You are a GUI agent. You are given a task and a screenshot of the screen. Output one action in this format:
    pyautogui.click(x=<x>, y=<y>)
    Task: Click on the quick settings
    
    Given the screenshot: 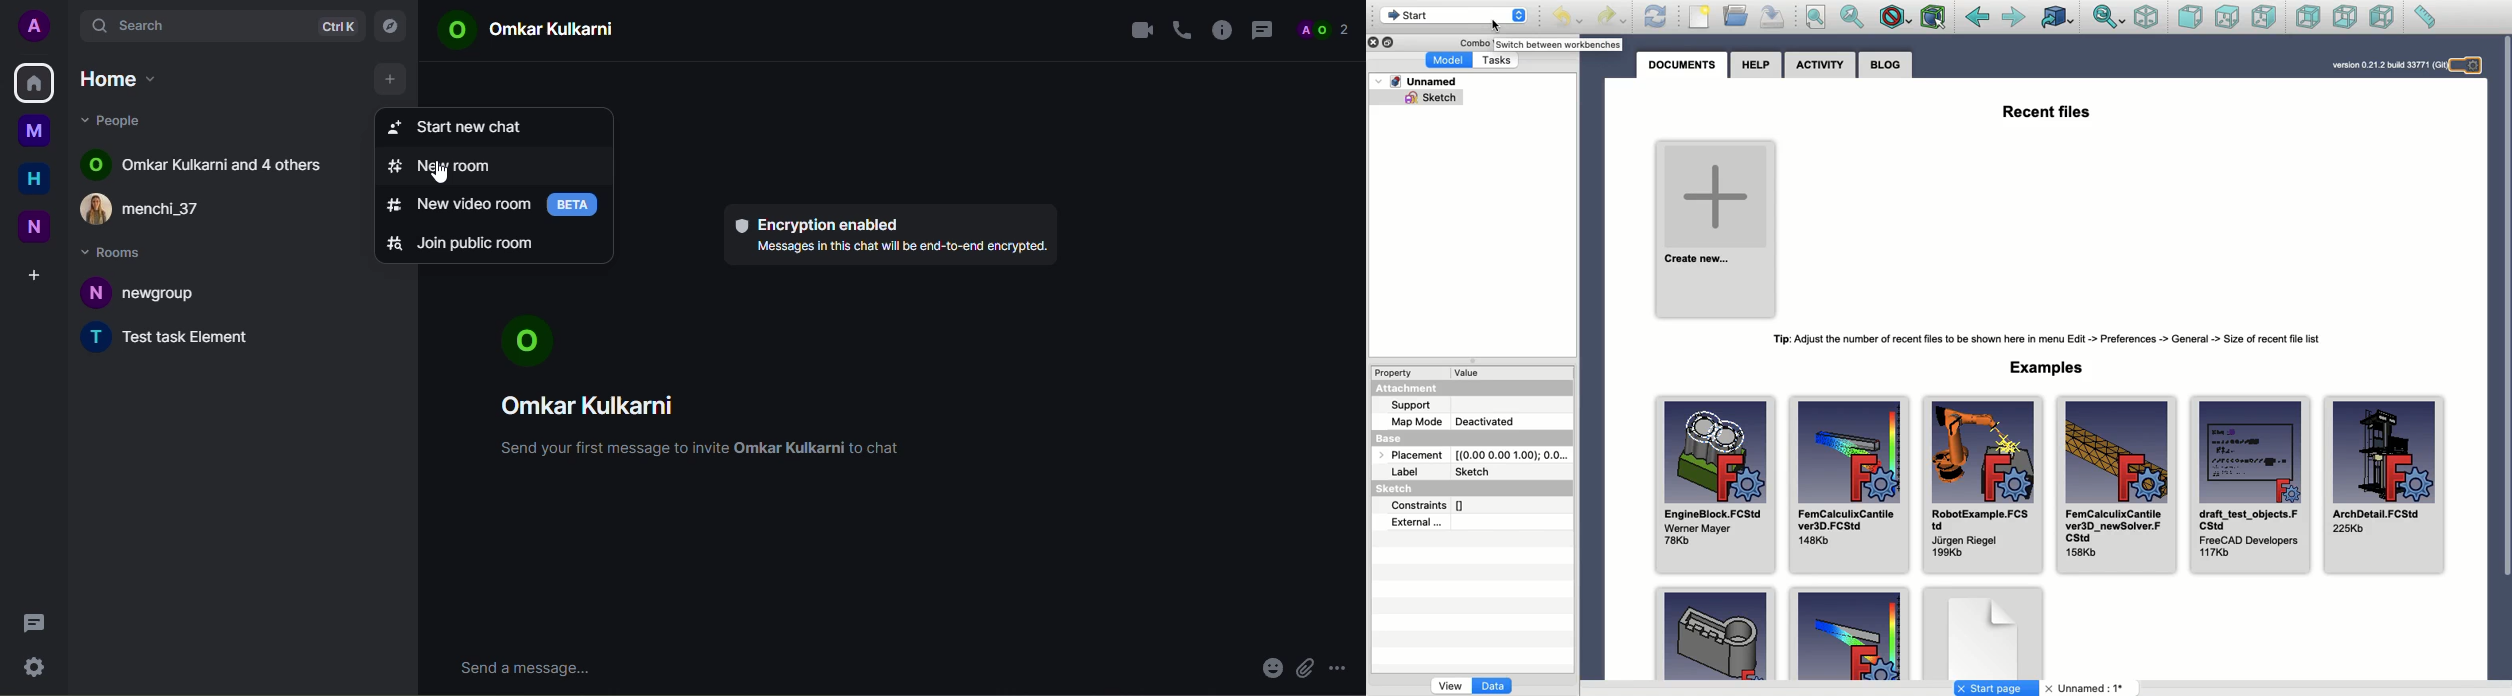 What is the action you would take?
    pyautogui.click(x=33, y=664)
    